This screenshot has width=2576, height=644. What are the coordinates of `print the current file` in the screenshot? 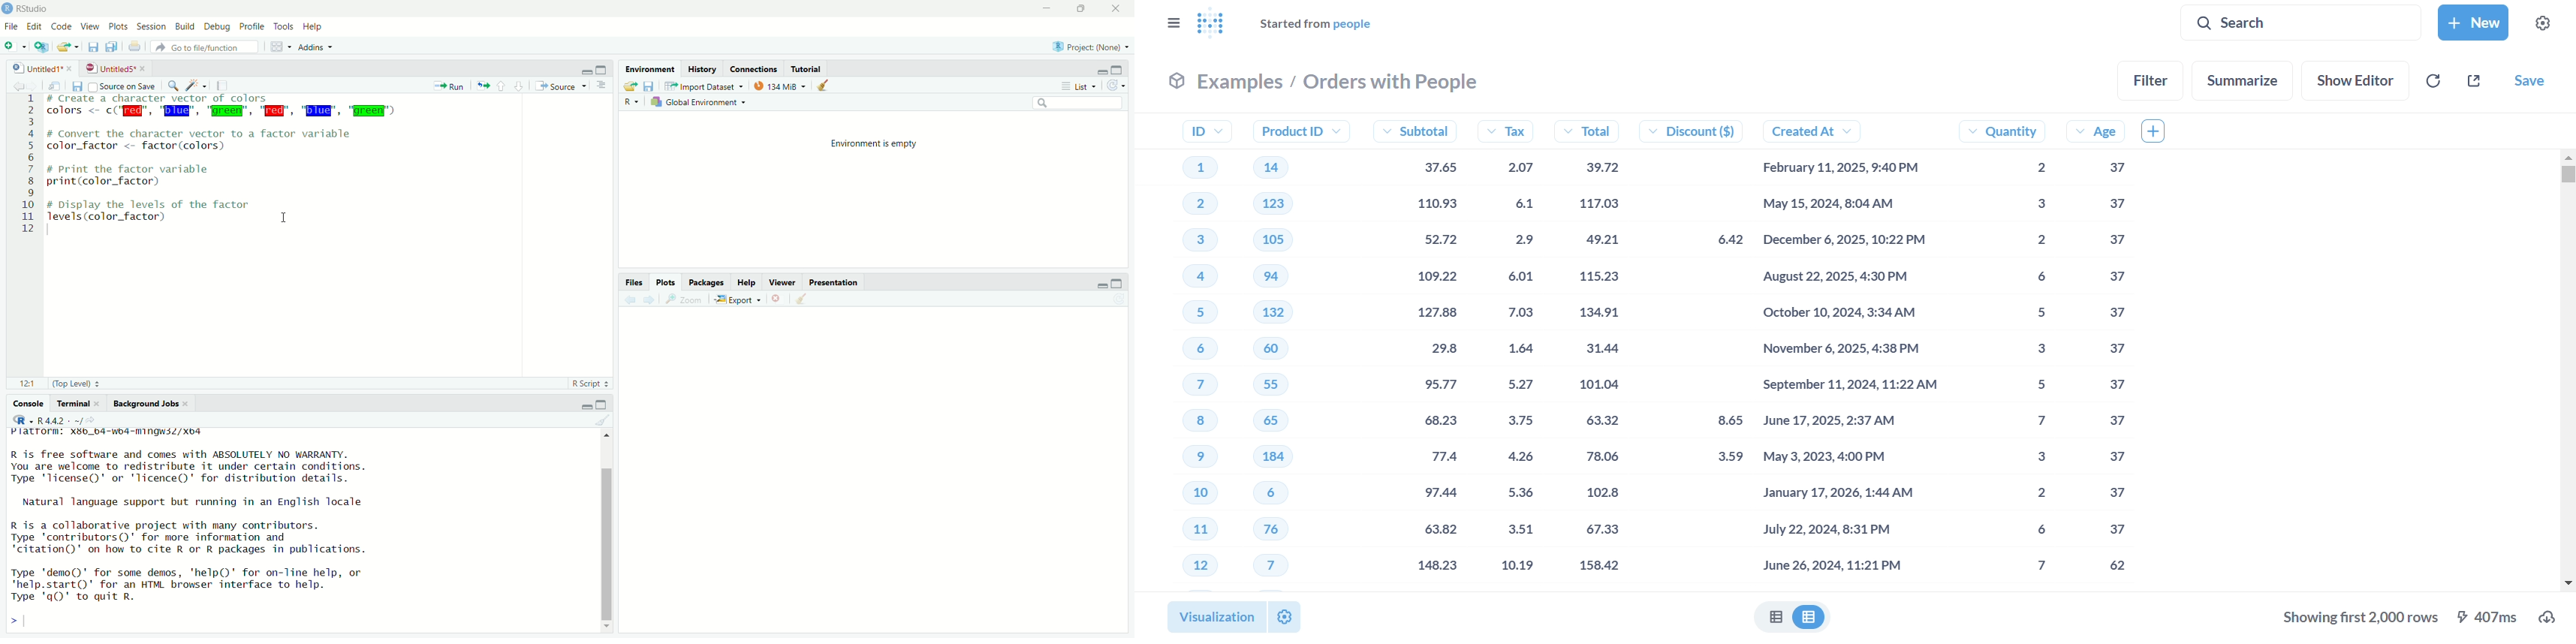 It's located at (135, 46).